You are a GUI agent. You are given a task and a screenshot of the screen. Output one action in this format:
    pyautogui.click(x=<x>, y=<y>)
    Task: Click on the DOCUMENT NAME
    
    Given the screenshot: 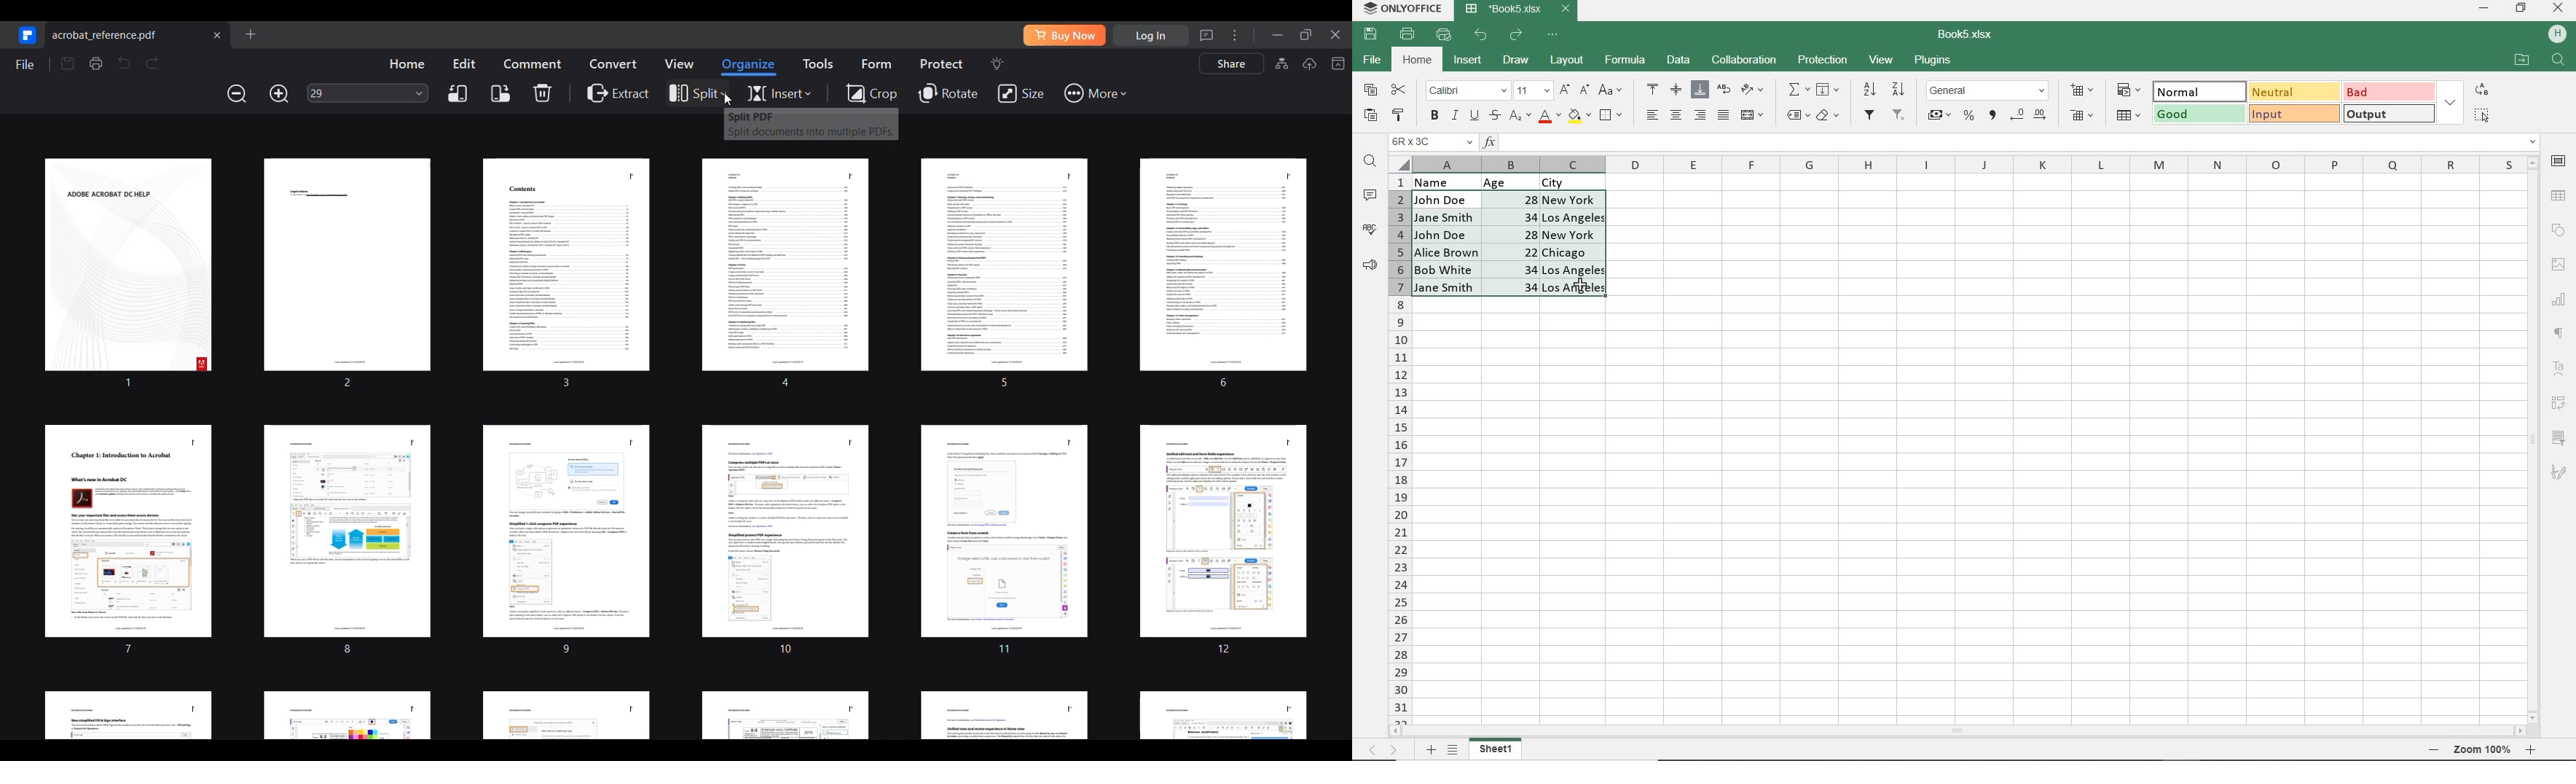 What is the action you would take?
    pyautogui.click(x=1518, y=9)
    